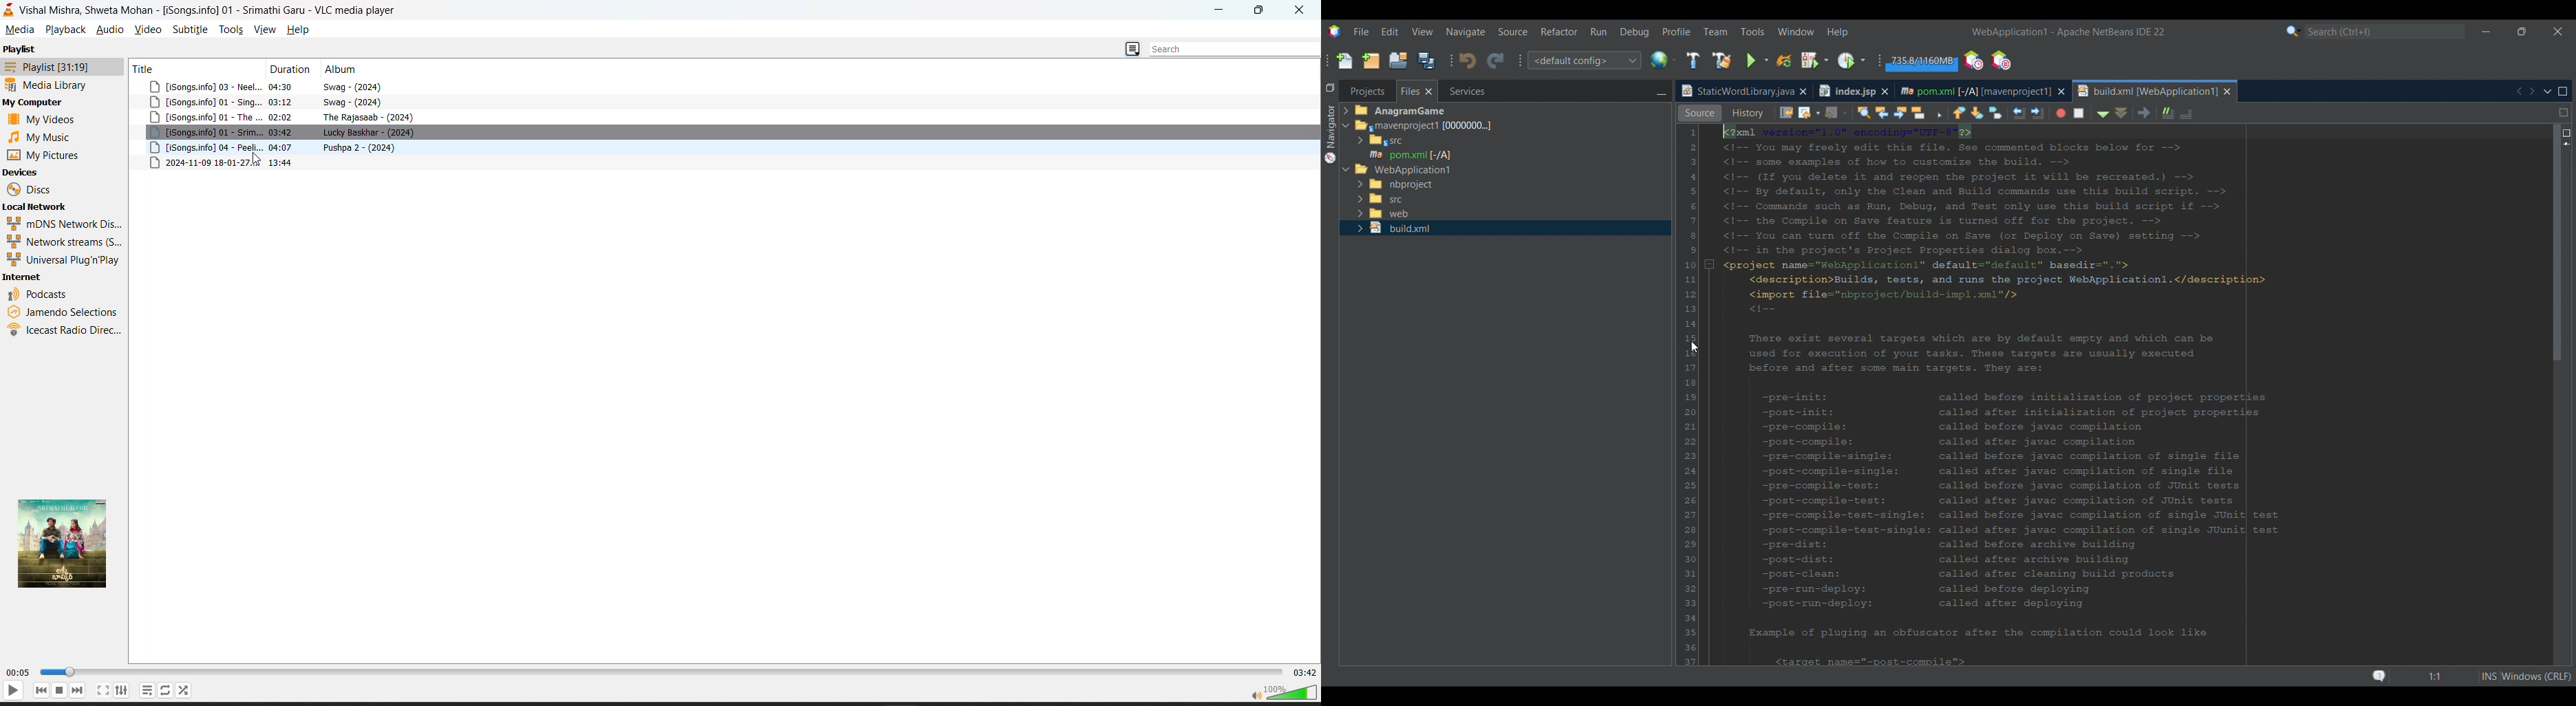  What do you see at coordinates (2135, 114) in the screenshot?
I see `Shift line left` at bounding box center [2135, 114].